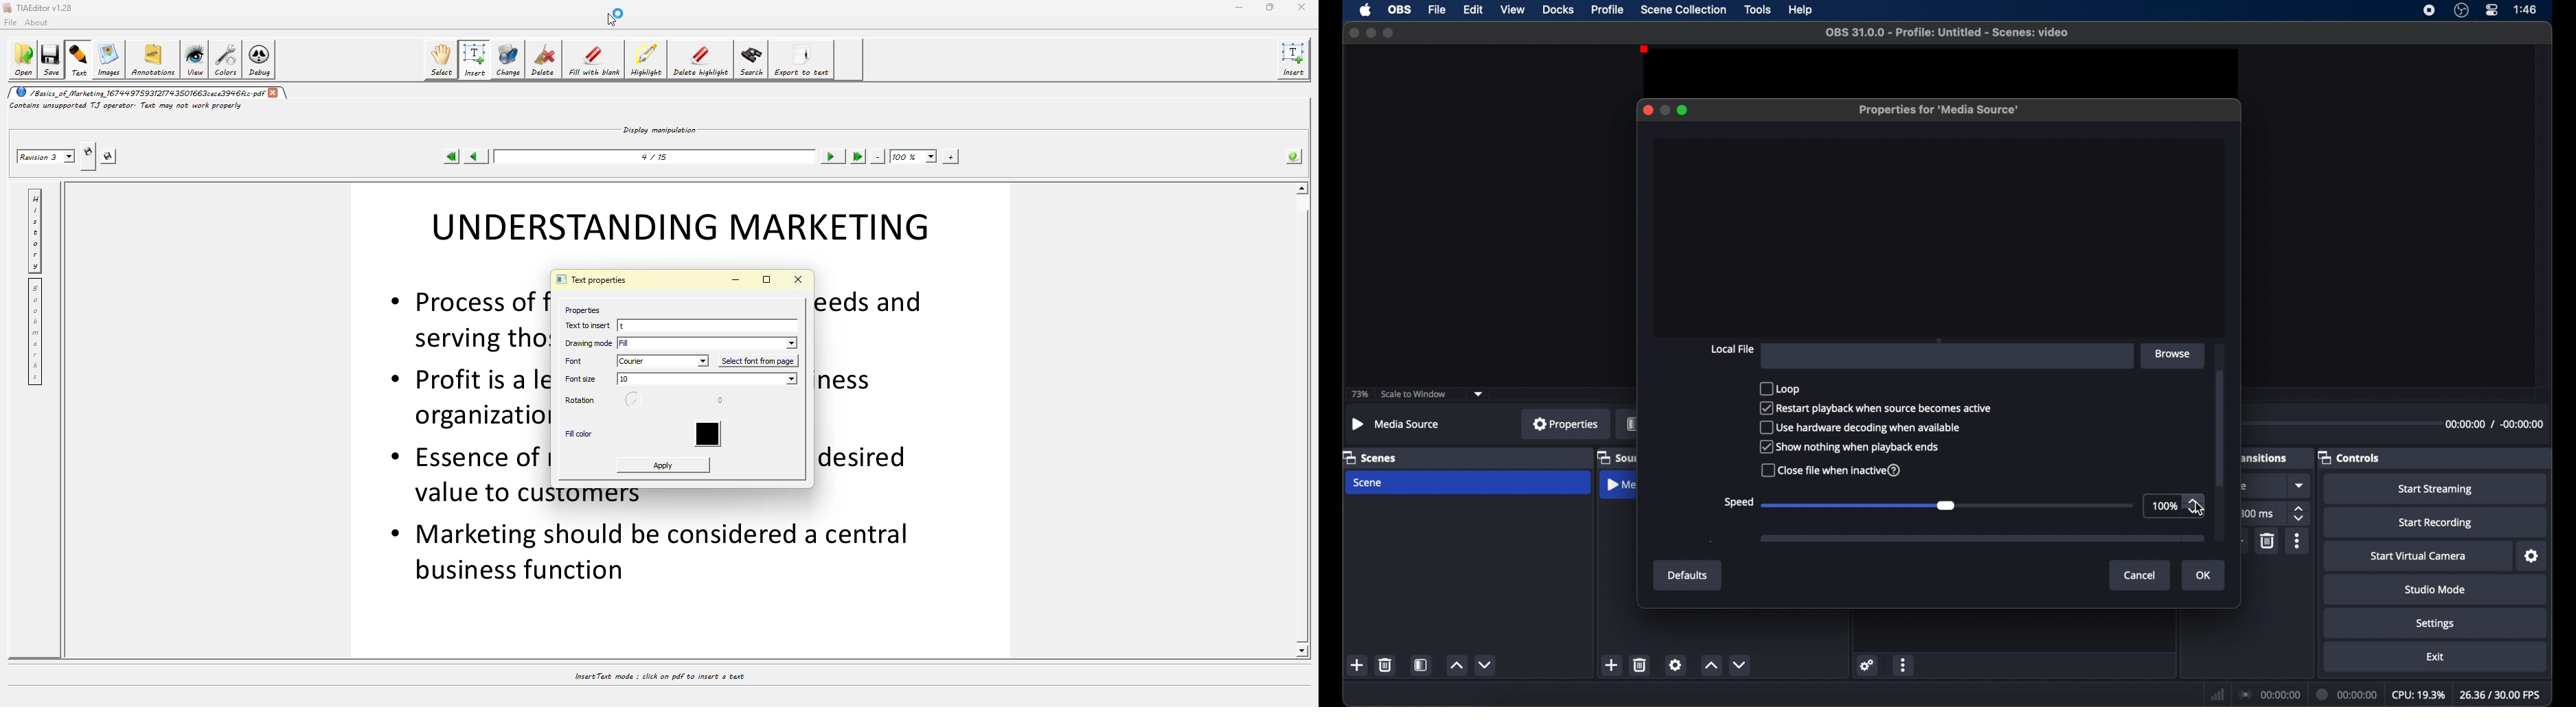 This screenshot has height=728, width=2576. Describe the element at coordinates (2436, 589) in the screenshot. I see `studio mode` at that location.